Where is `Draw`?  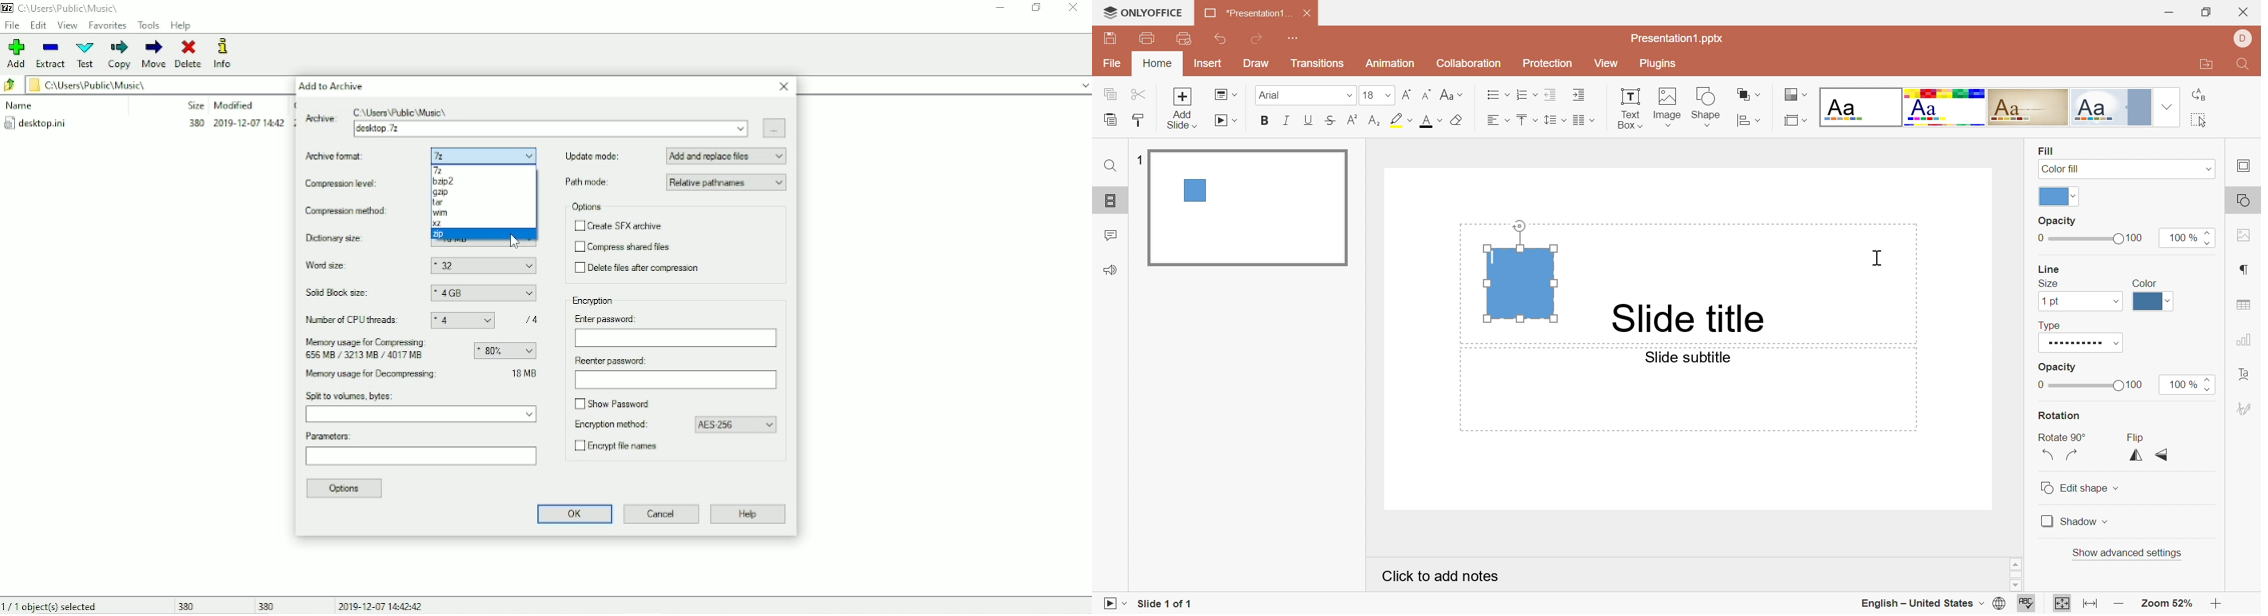
Draw is located at coordinates (1260, 65).